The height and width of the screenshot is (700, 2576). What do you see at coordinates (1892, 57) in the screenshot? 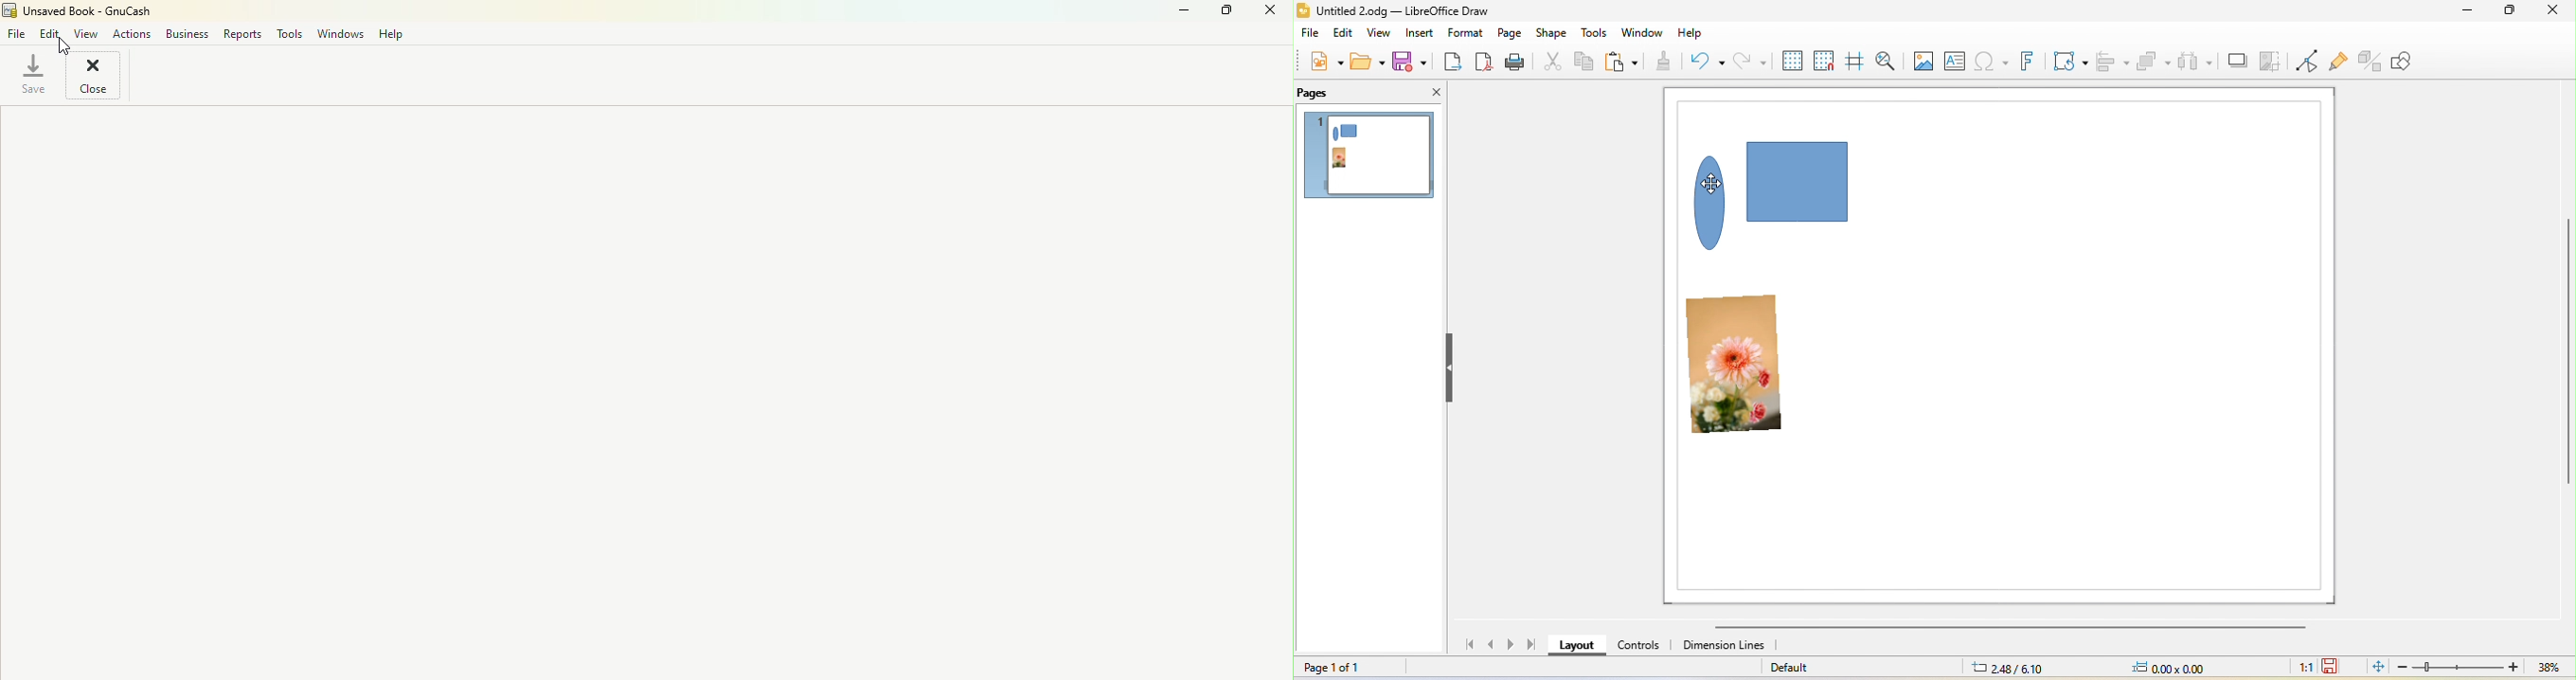
I see `zoom and pan` at bounding box center [1892, 57].